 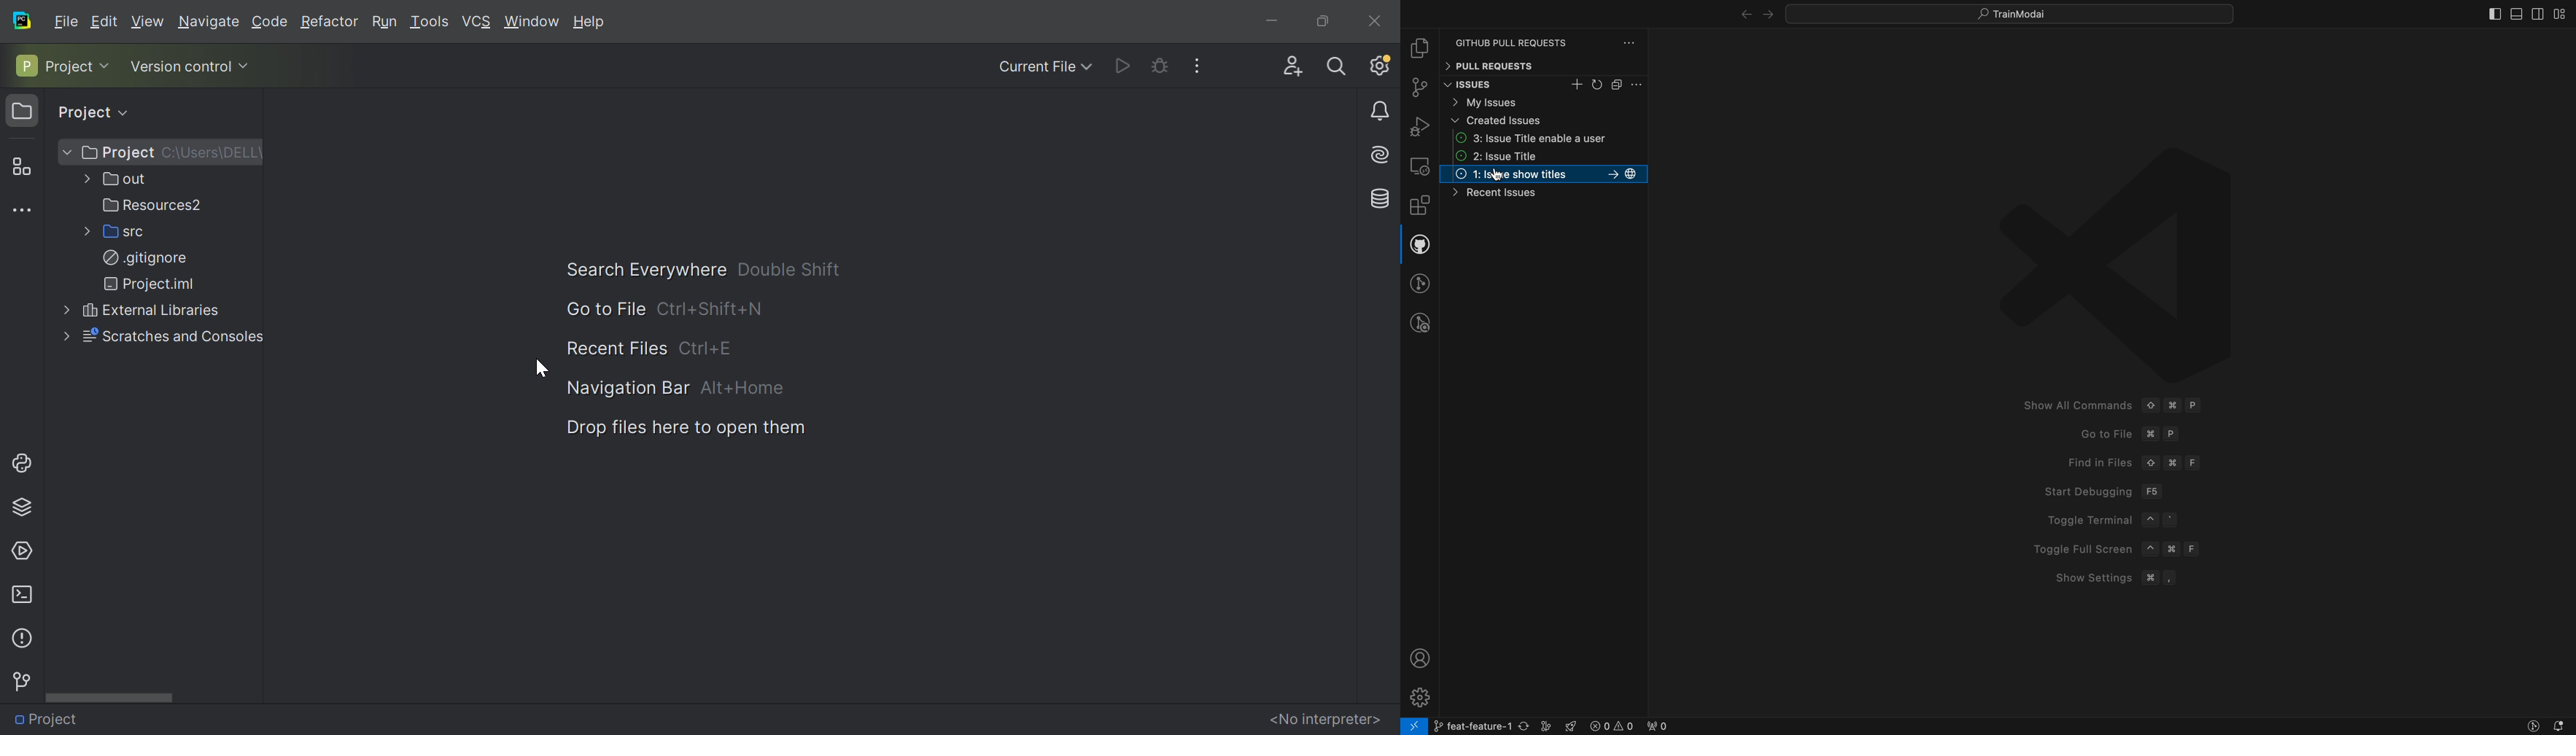 What do you see at coordinates (1382, 112) in the screenshot?
I see `Notifications` at bounding box center [1382, 112].